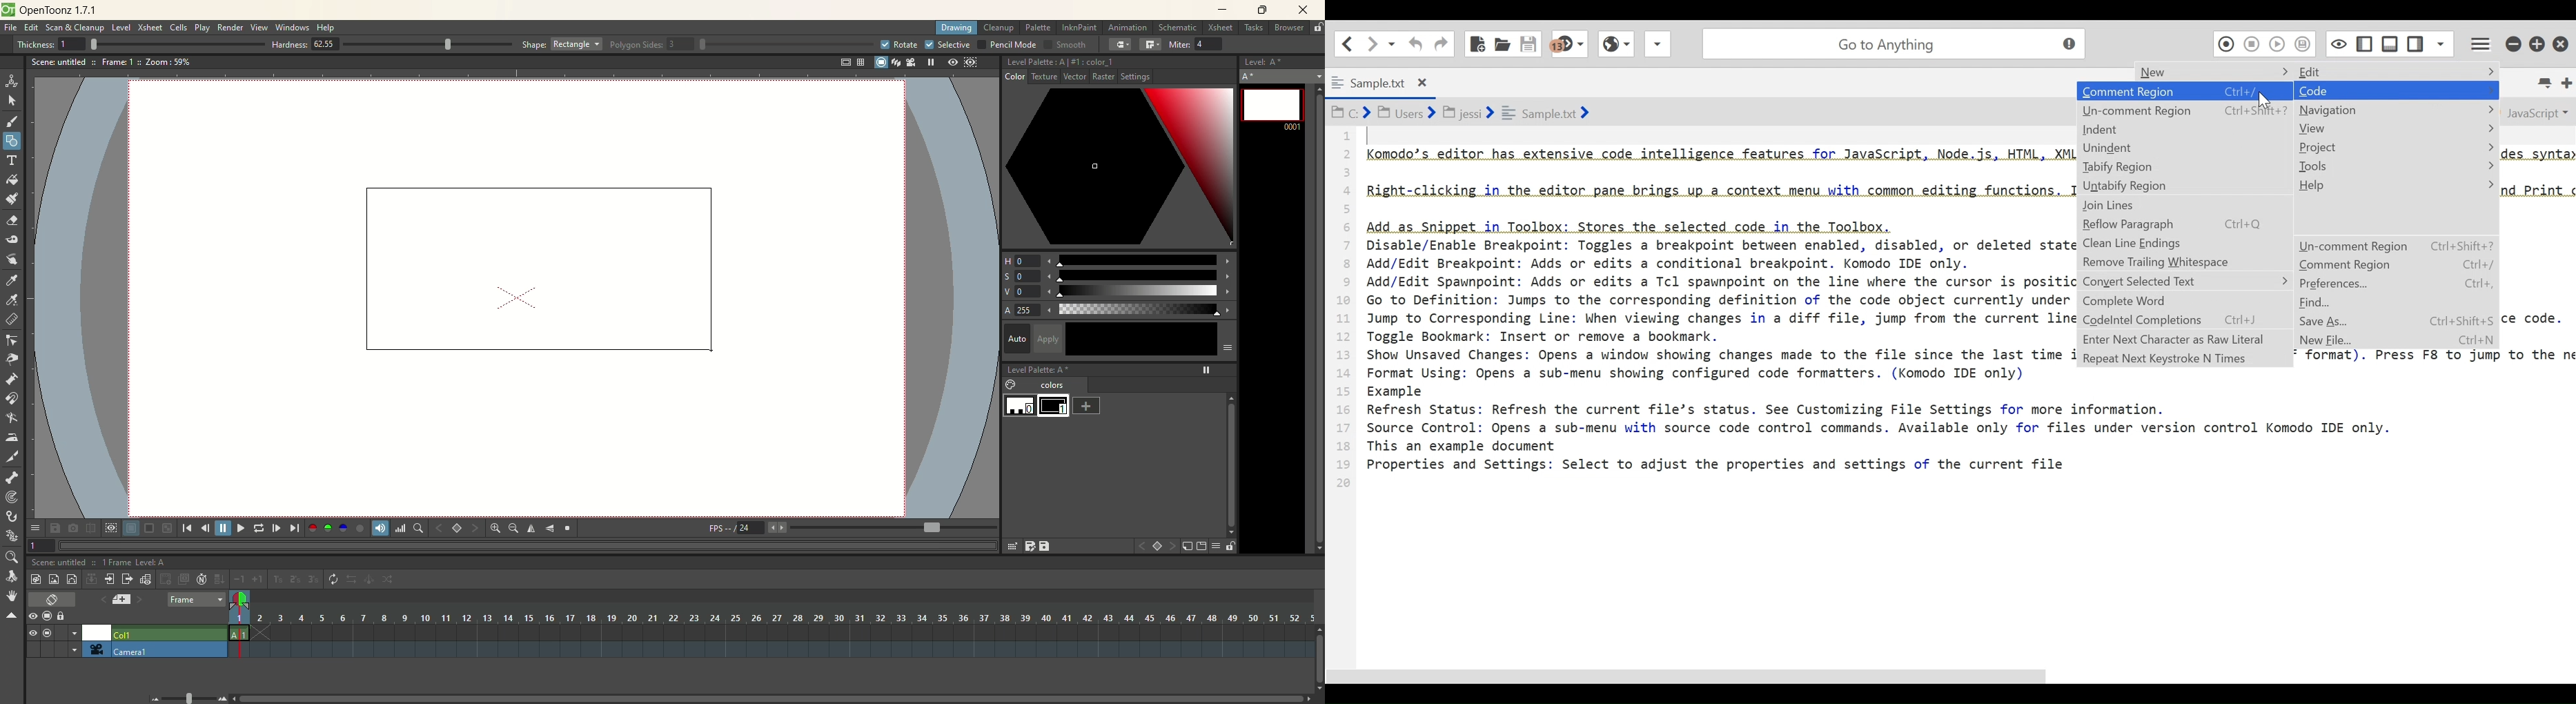 The width and height of the screenshot is (2576, 728). I want to click on Reset Setting, so click(1130, 79).